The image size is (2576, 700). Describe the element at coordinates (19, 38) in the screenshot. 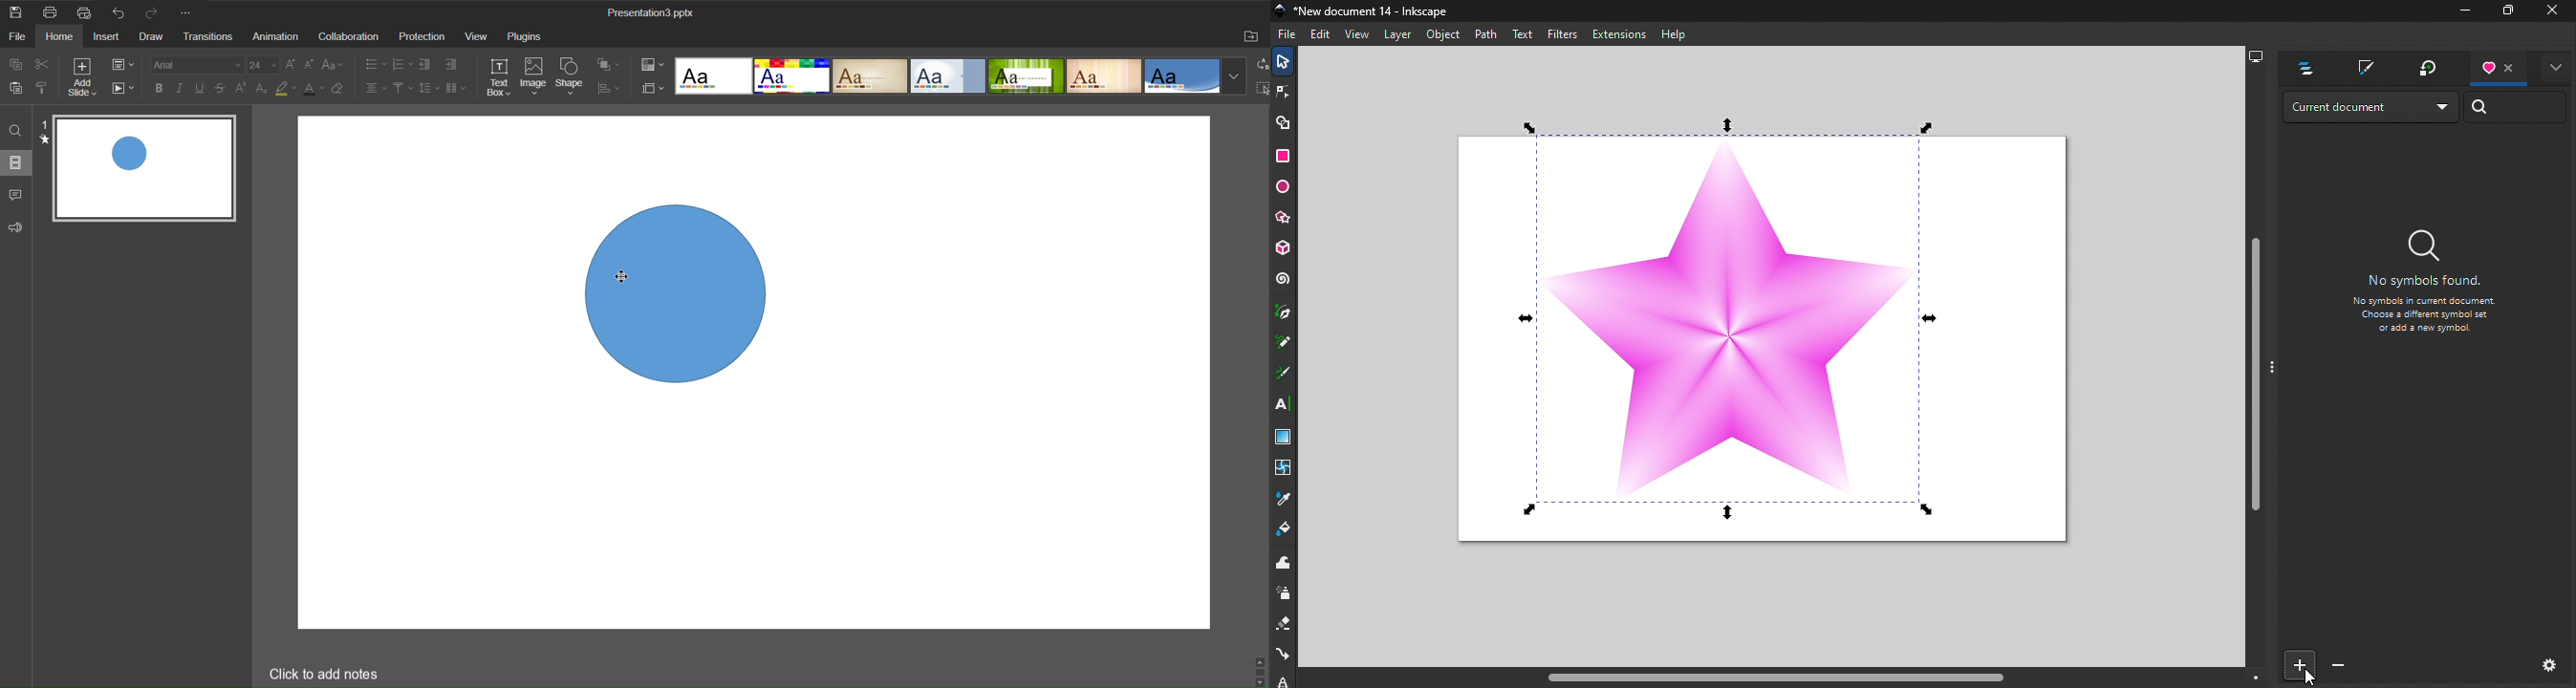

I see `File` at that location.